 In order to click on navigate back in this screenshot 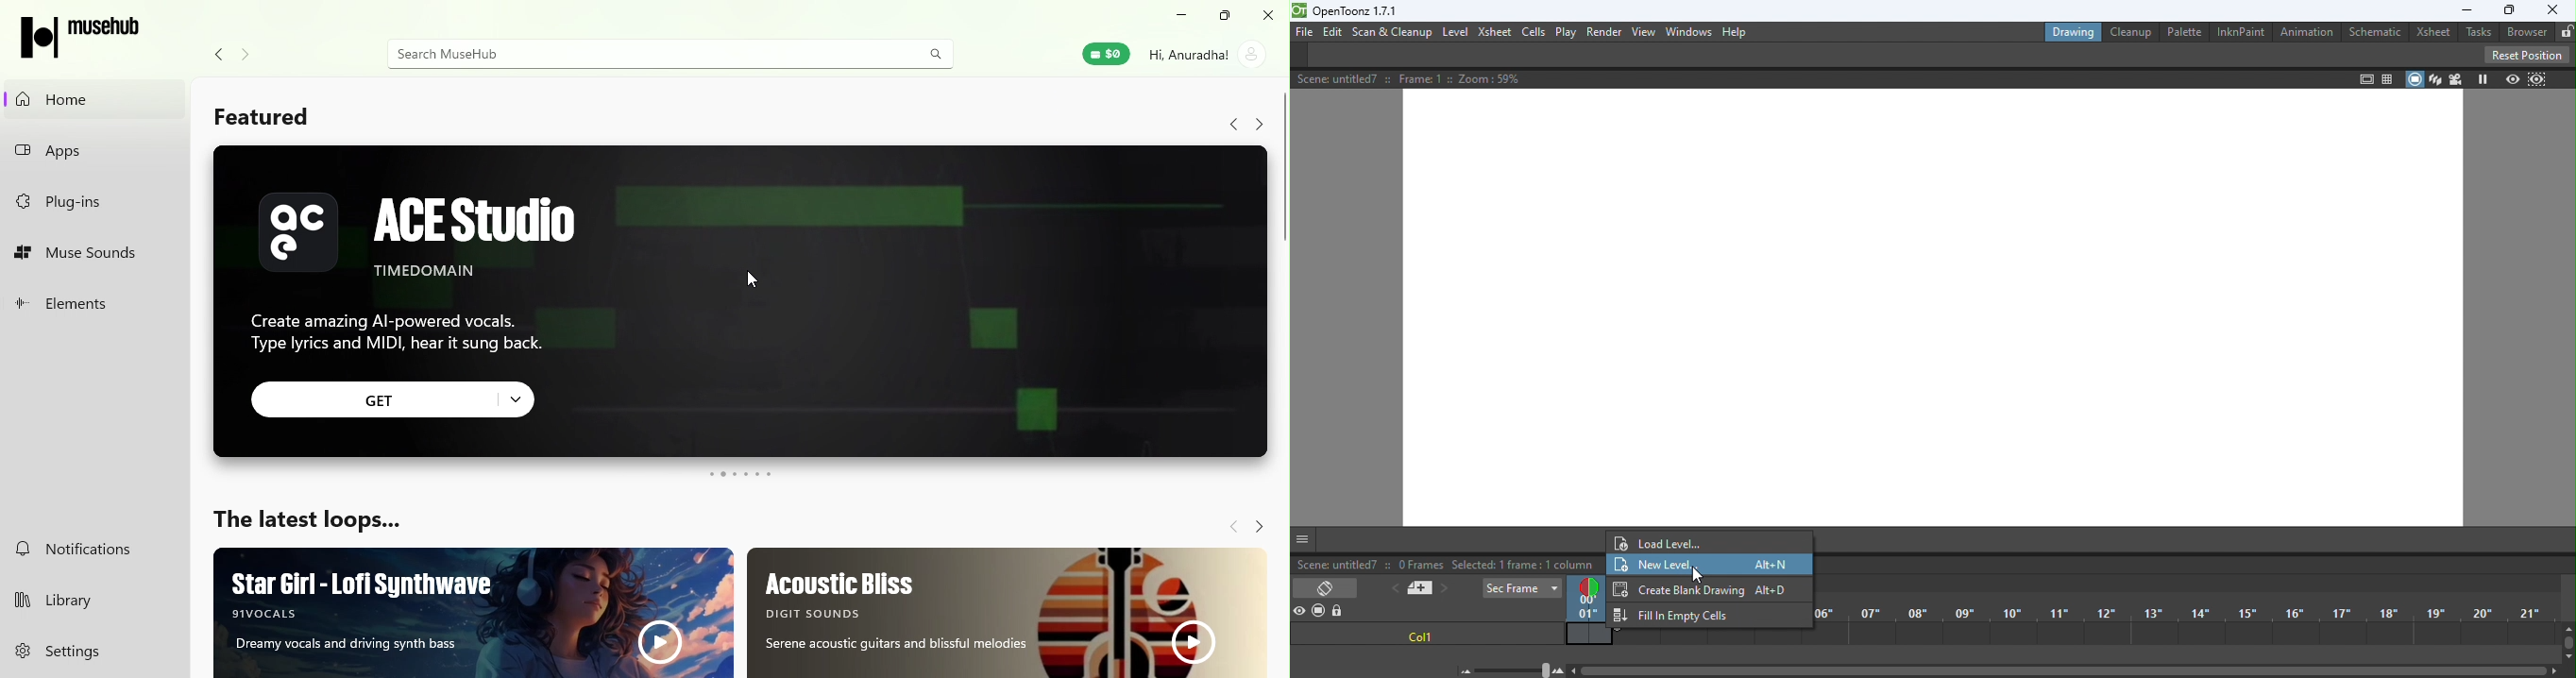, I will do `click(219, 52)`.